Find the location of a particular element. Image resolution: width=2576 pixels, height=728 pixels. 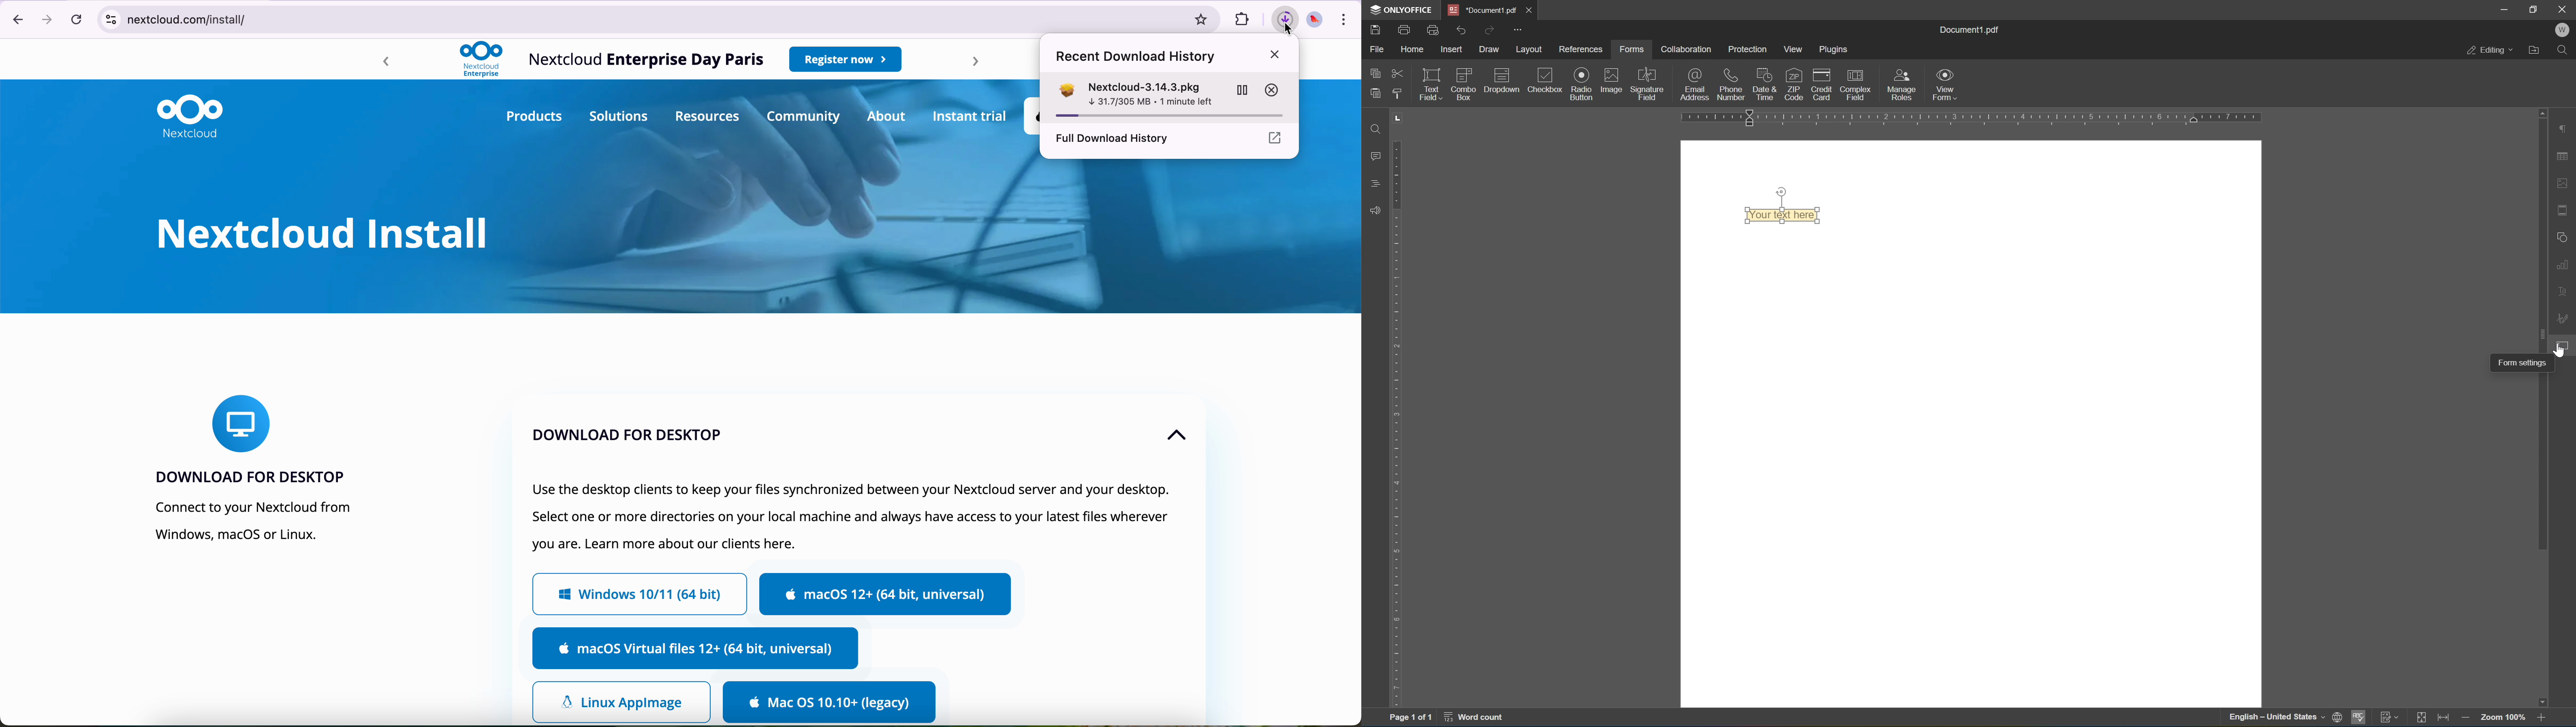

icon is located at coordinates (241, 420).